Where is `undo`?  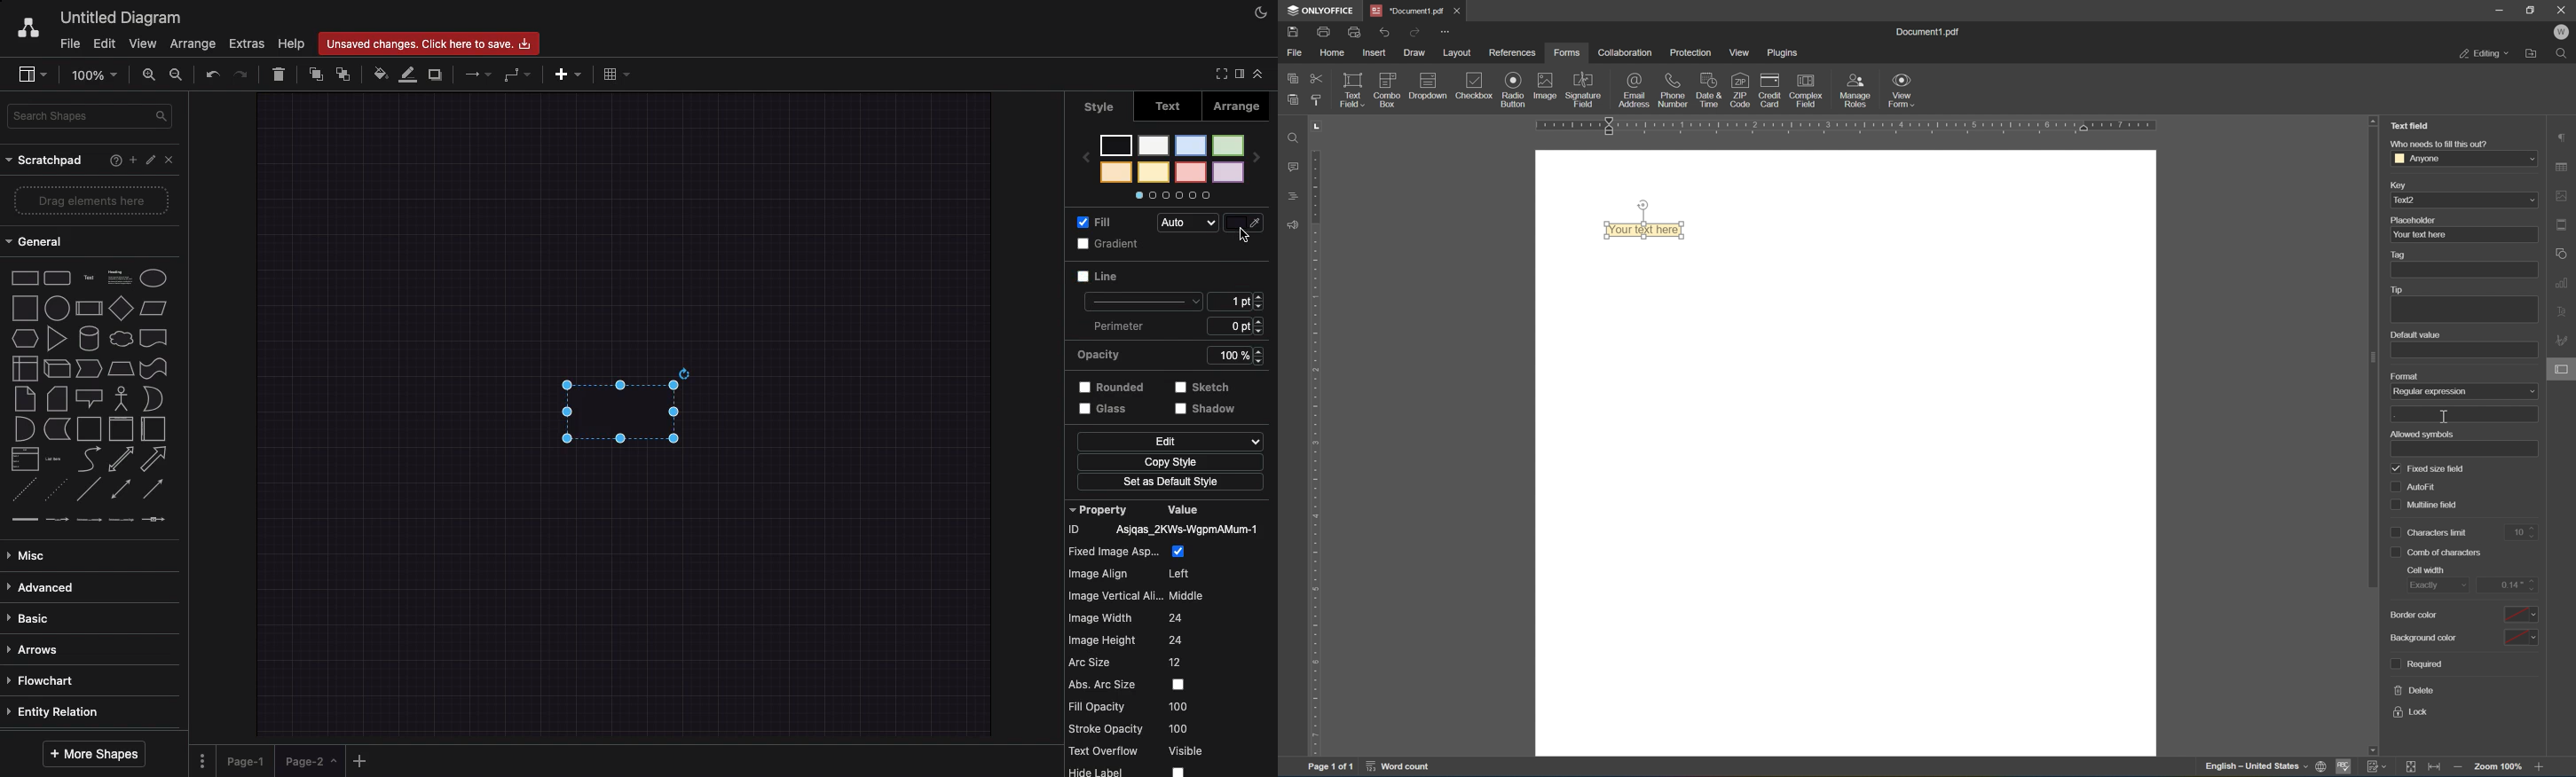
undo is located at coordinates (1385, 32).